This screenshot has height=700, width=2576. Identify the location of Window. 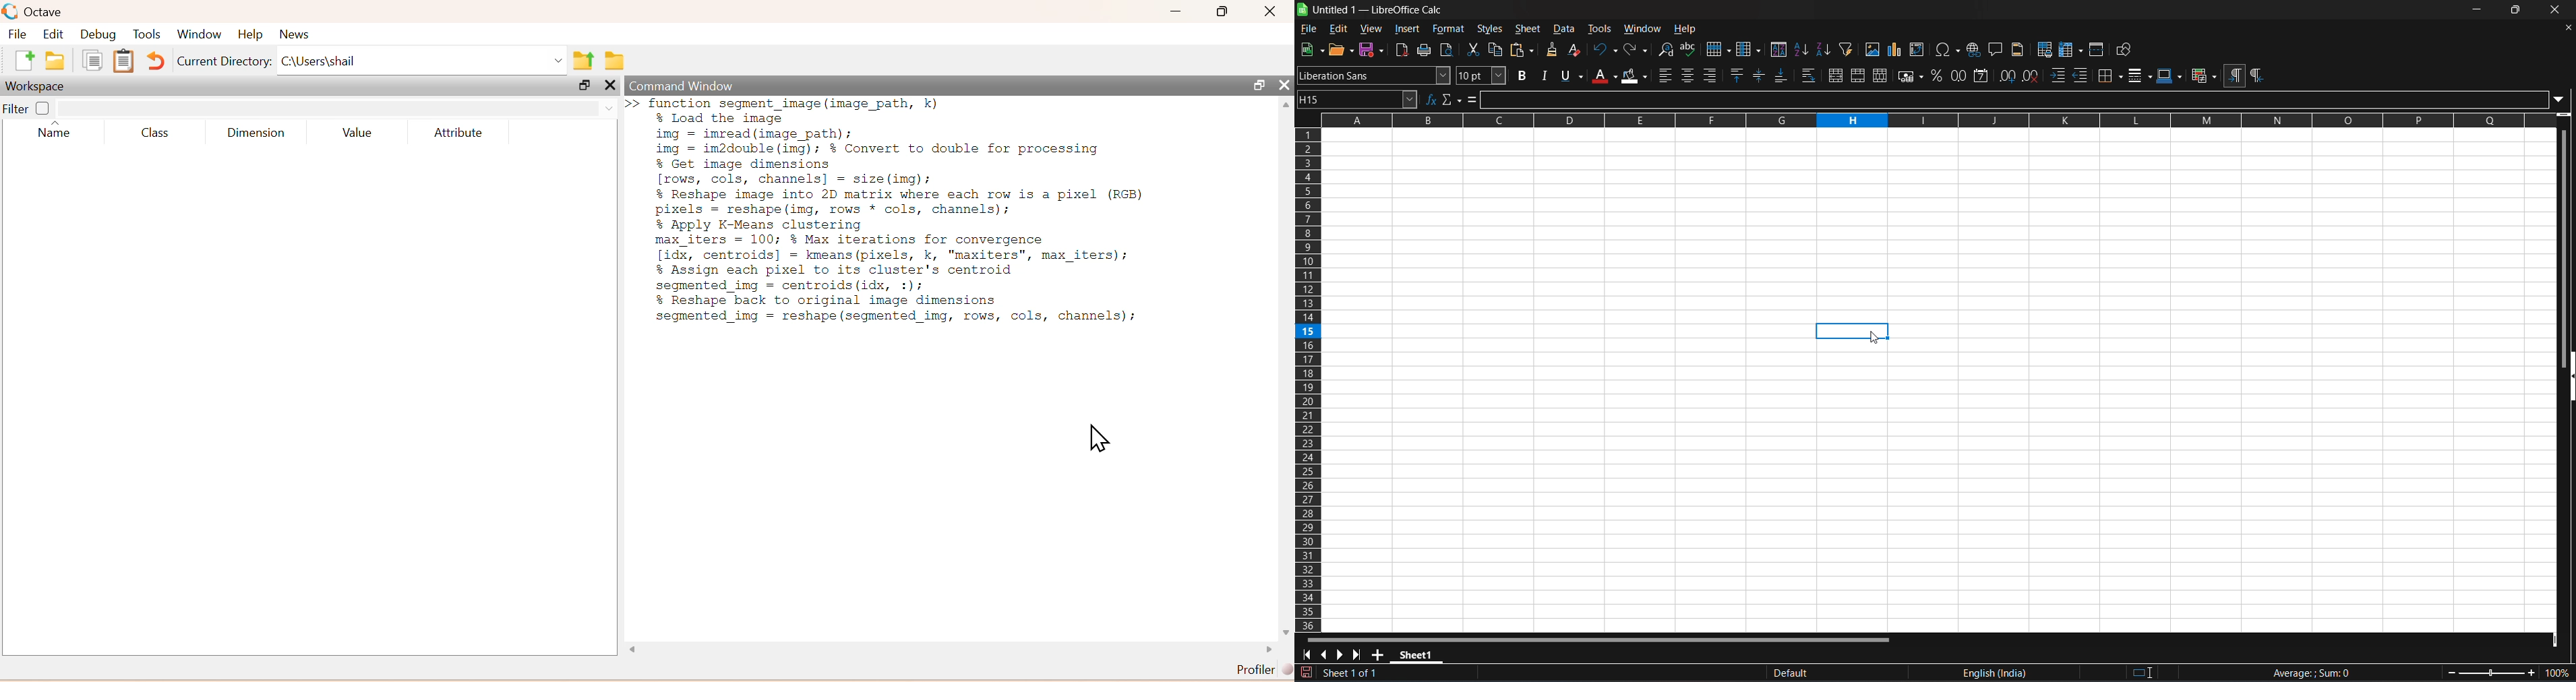
(196, 36).